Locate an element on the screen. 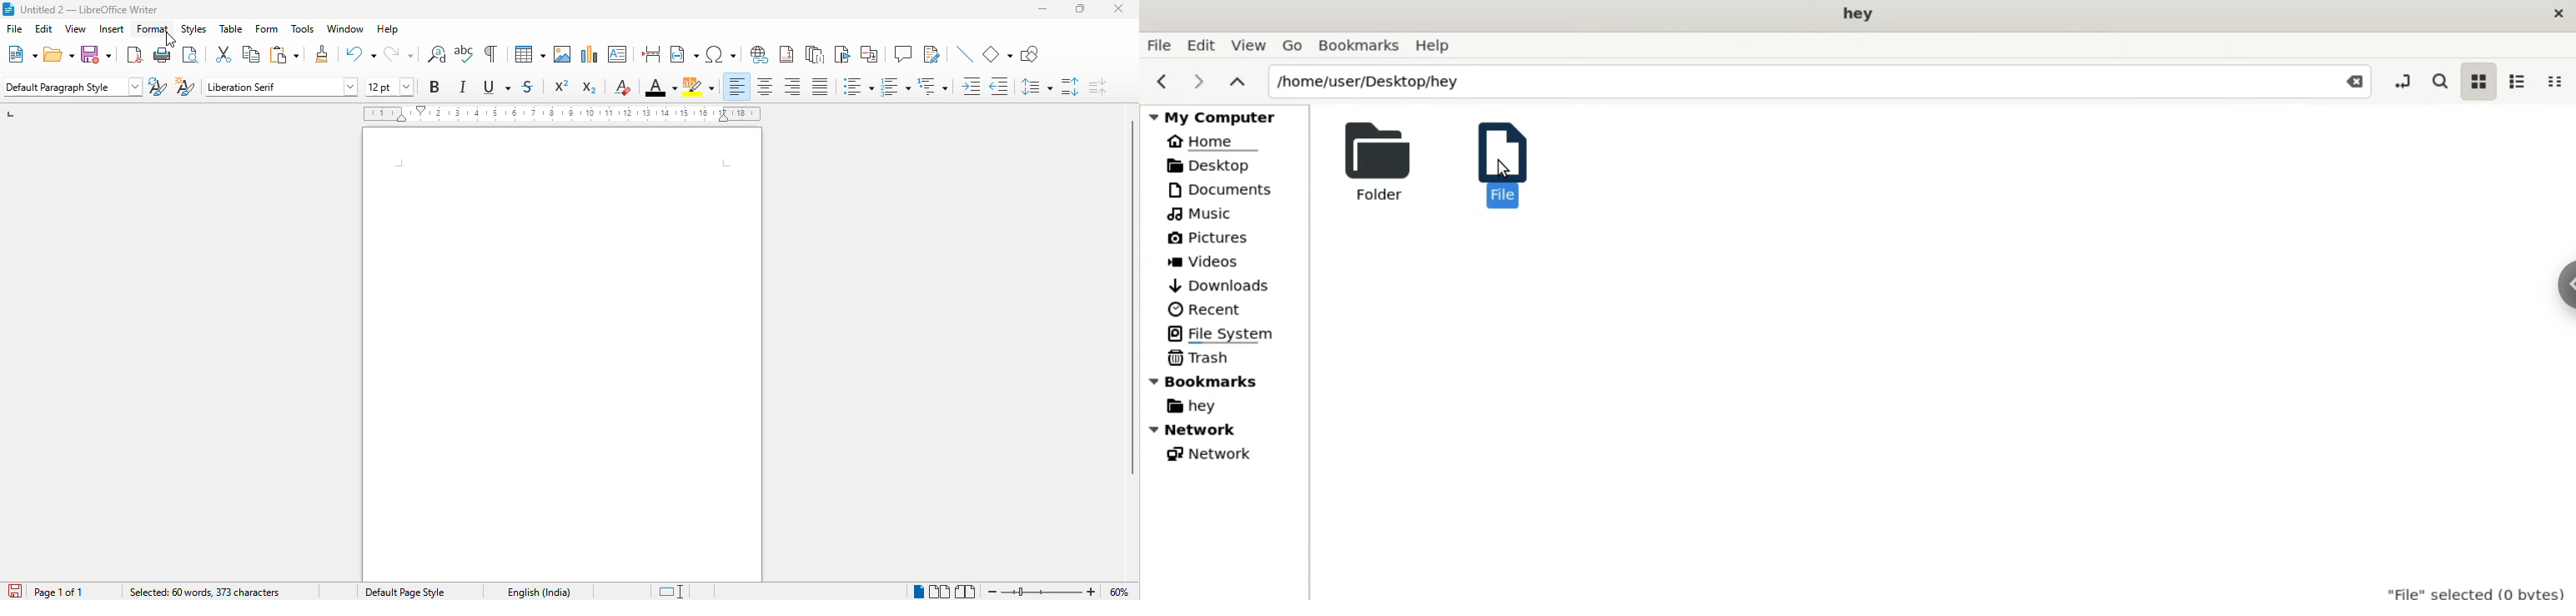 The height and width of the screenshot is (616, 2576). show draw changes functions is located at coordinates (931, 53).